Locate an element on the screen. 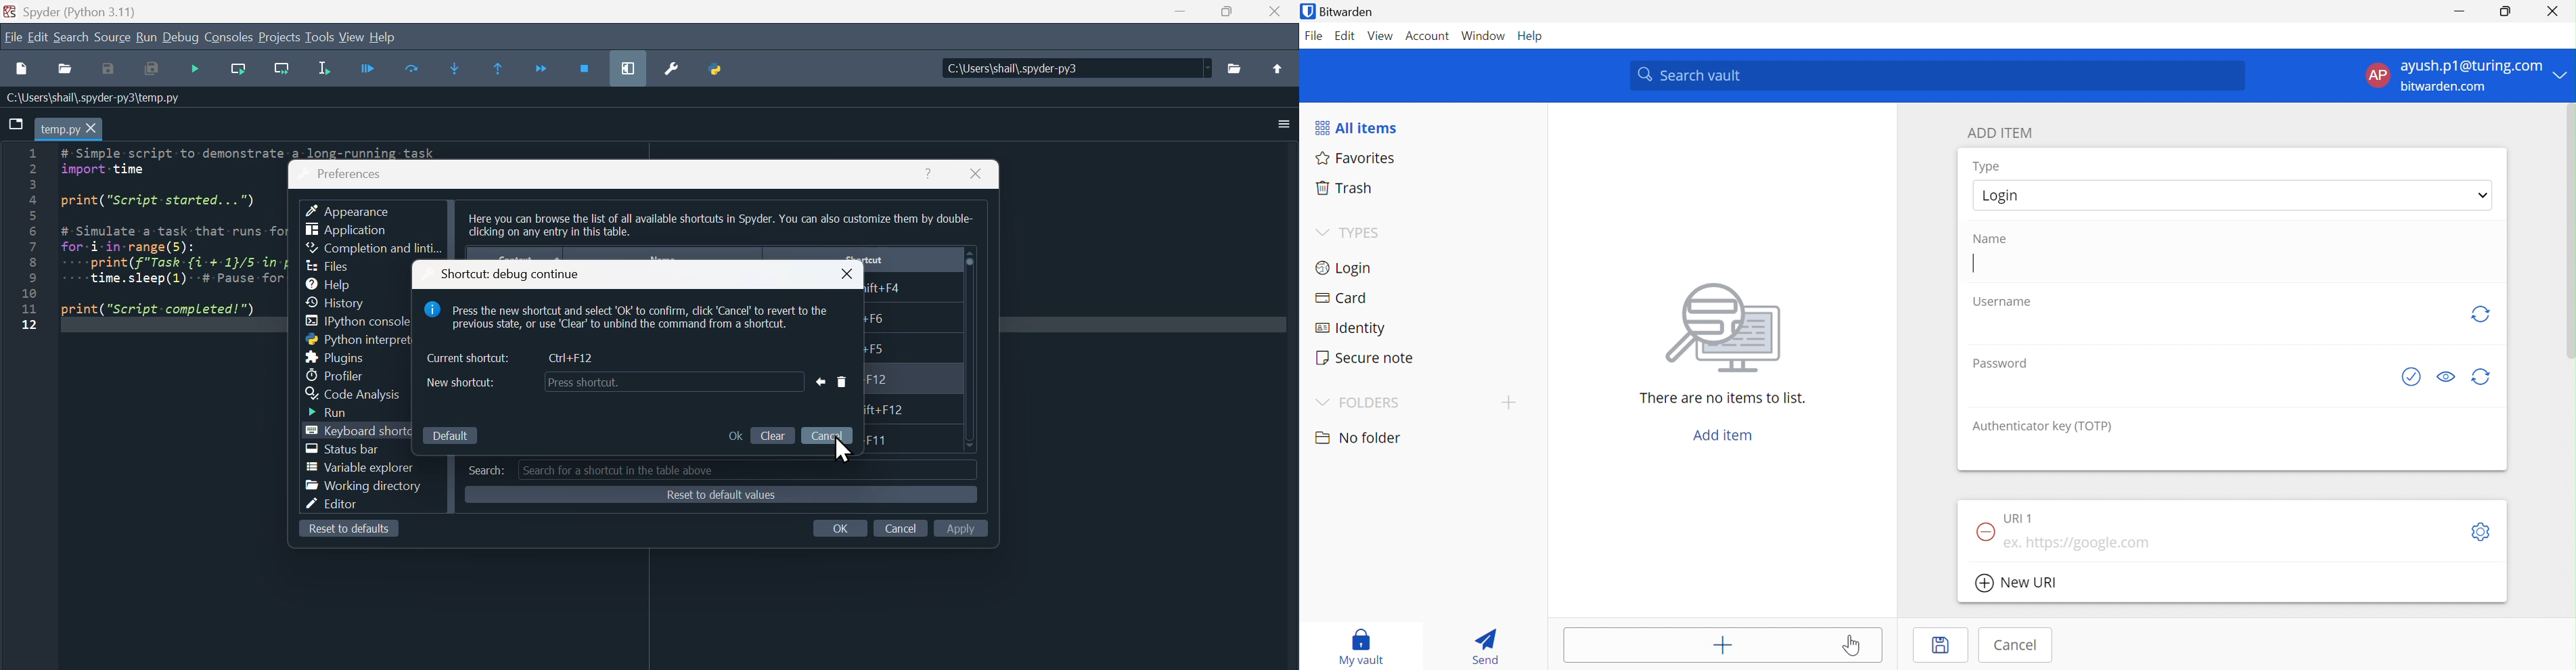  Application is located at coordinates (348, 231).